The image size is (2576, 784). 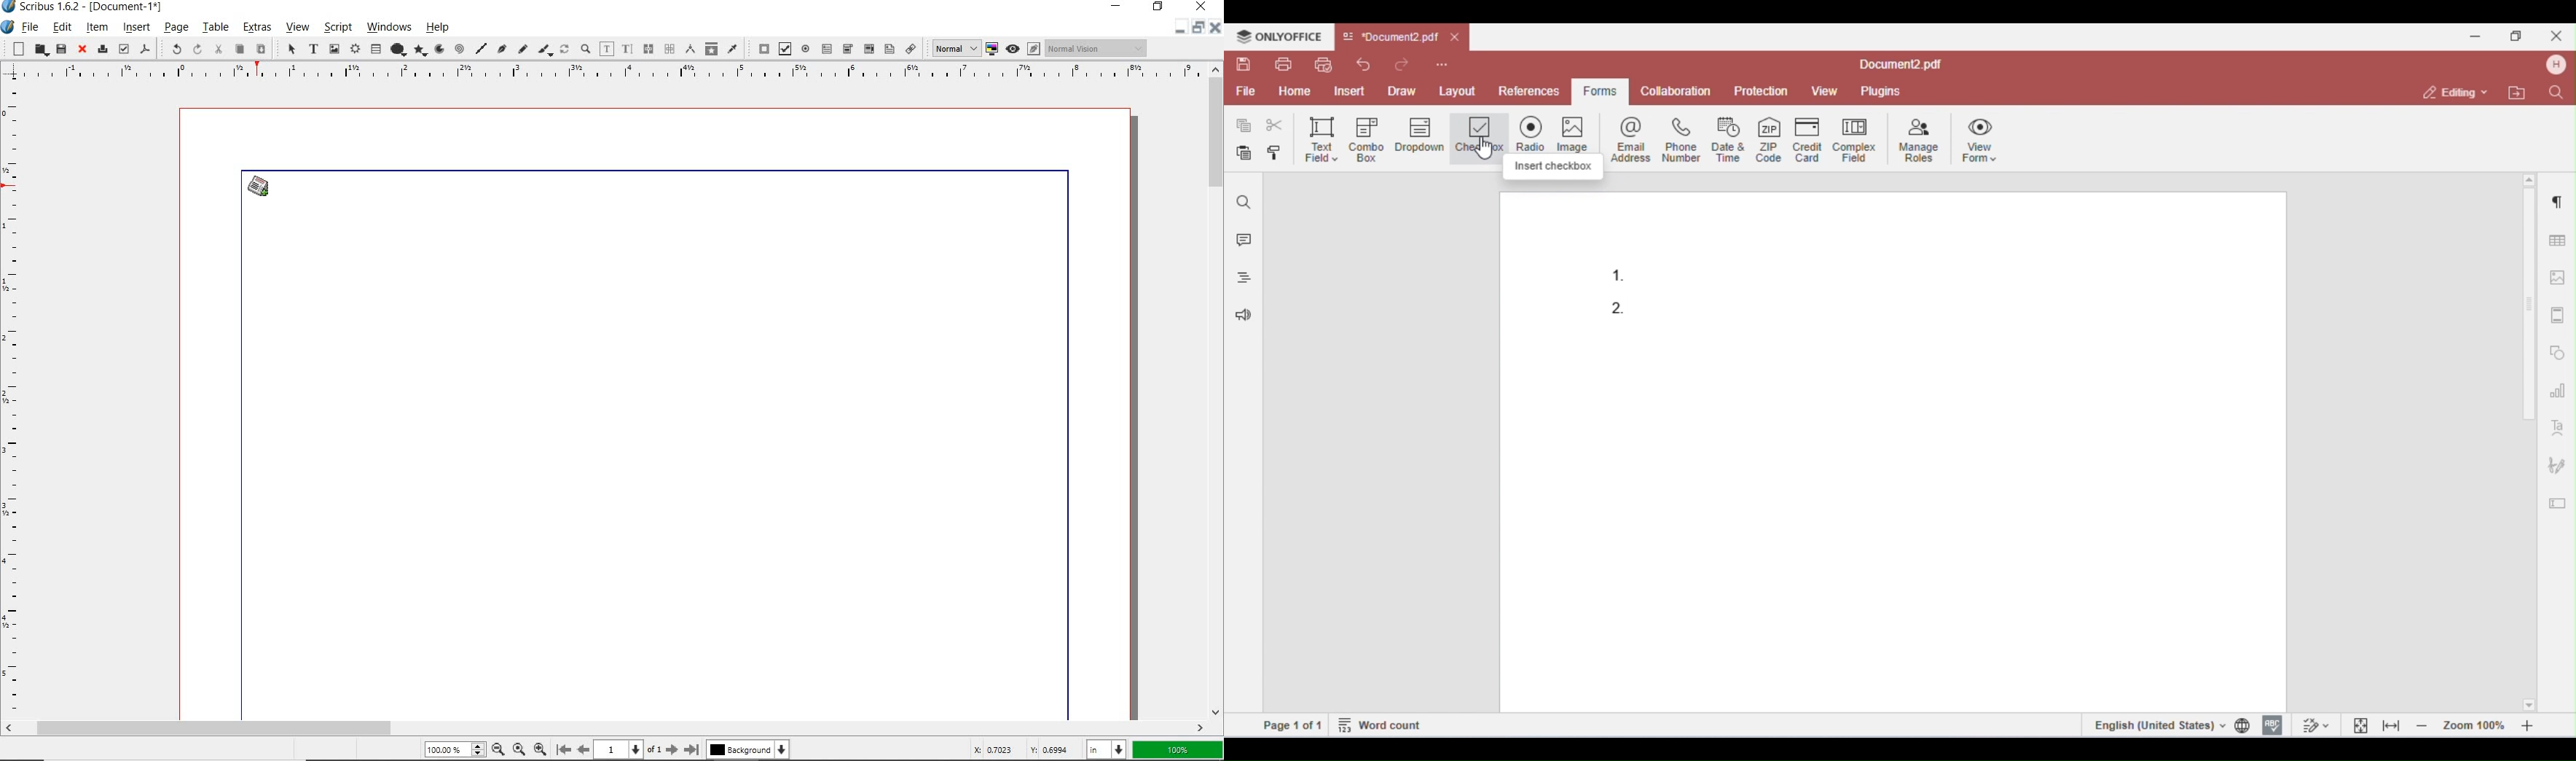 I want to click on Next Page, so click(x=673, y=750).